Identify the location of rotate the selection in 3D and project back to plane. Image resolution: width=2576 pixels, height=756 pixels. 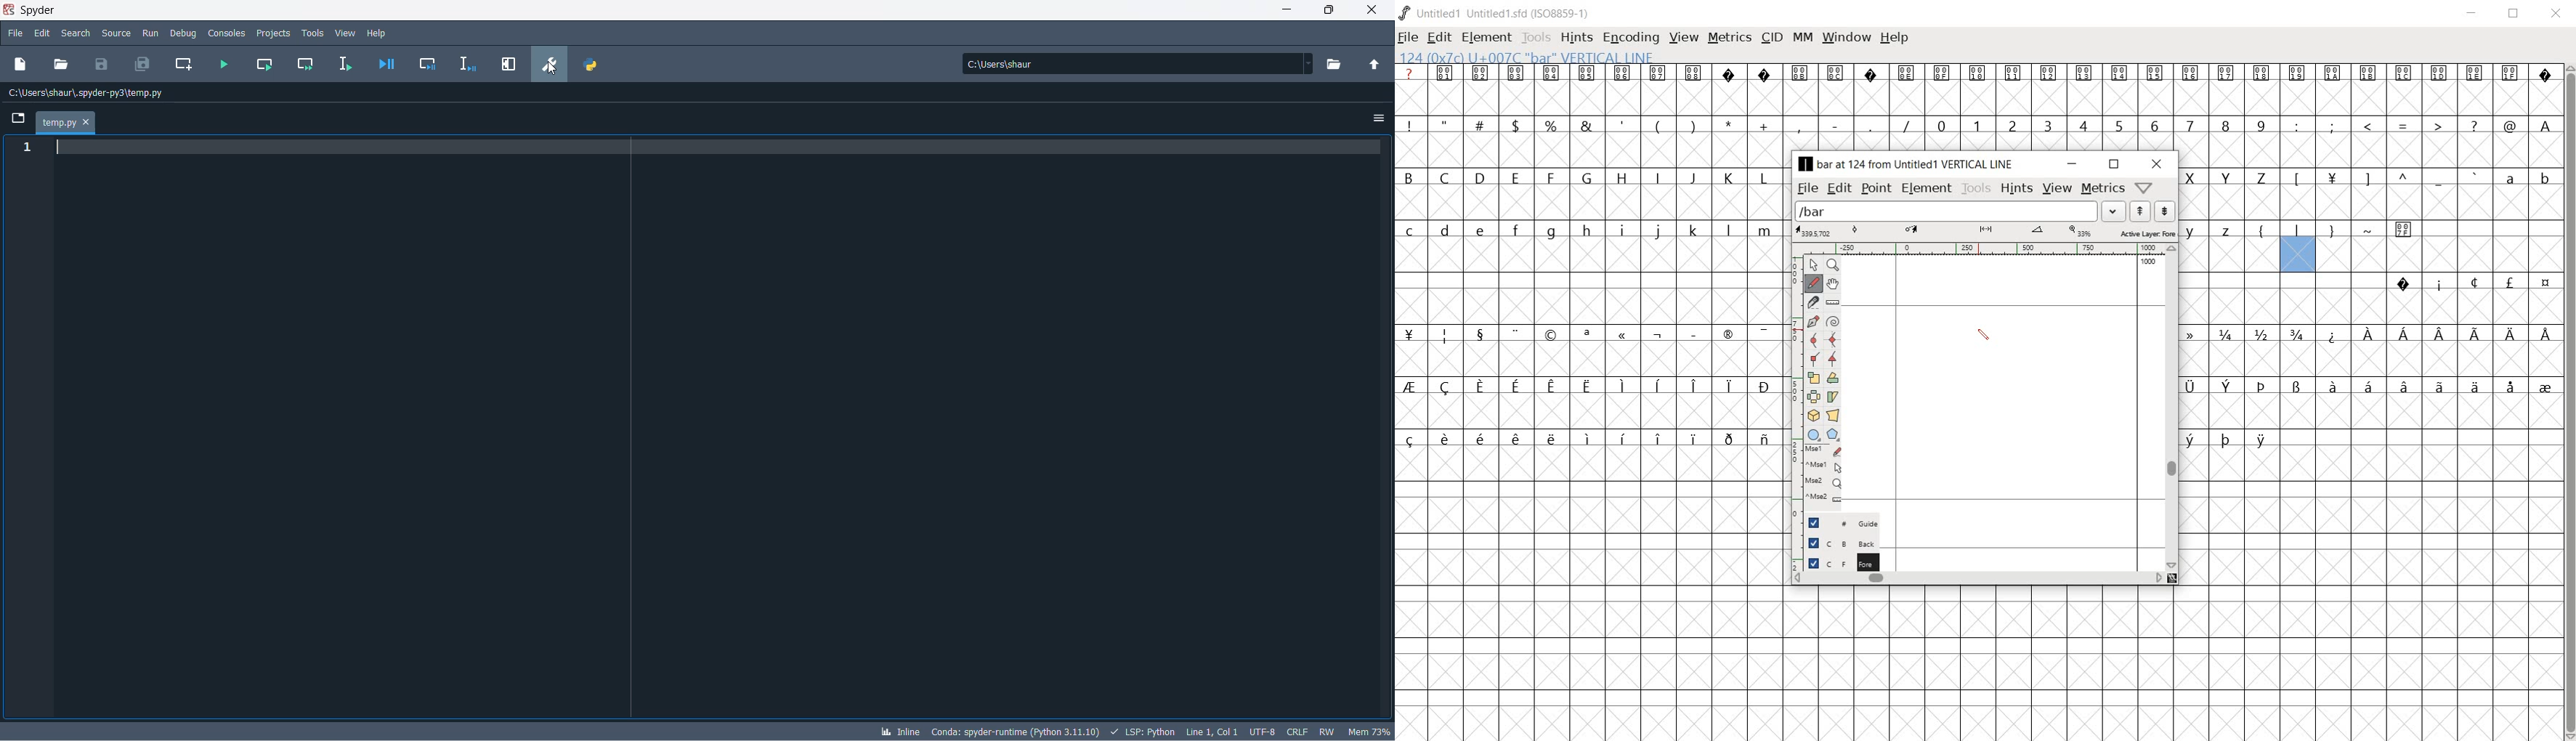
(1812, 415).